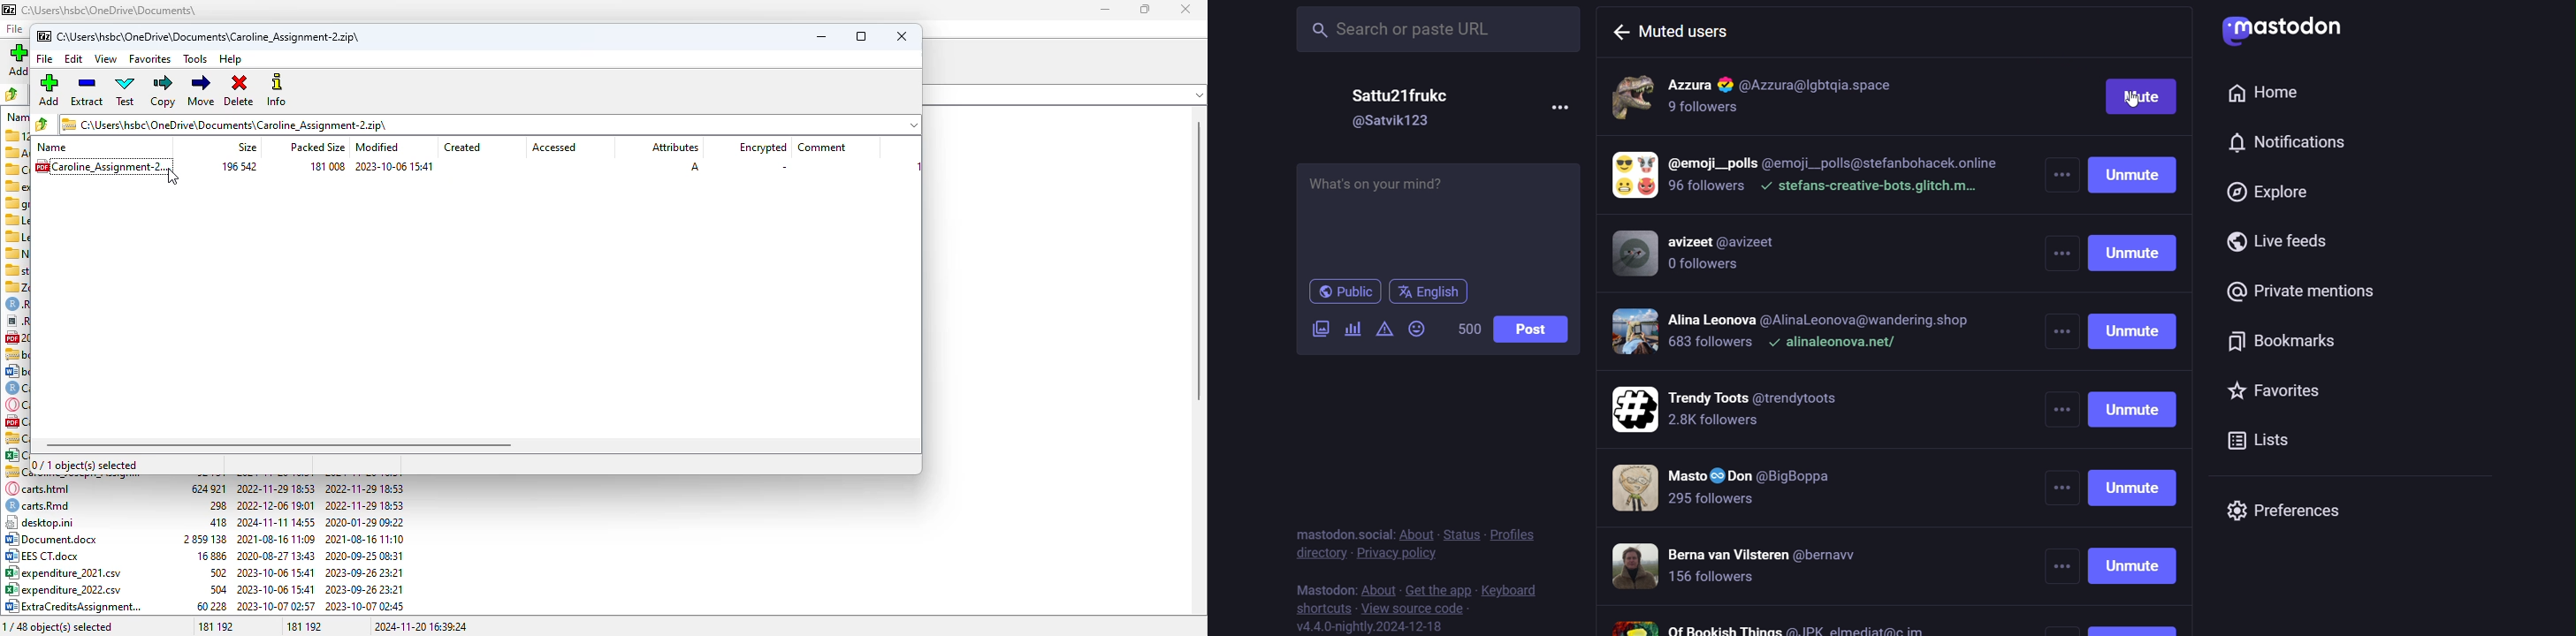 Image resolution: width=2576 pixels, height=644 pixels. What do you see at coordinates (862, 36) in the screenshot?
I see `maximize` at bounding box center [862, 36].